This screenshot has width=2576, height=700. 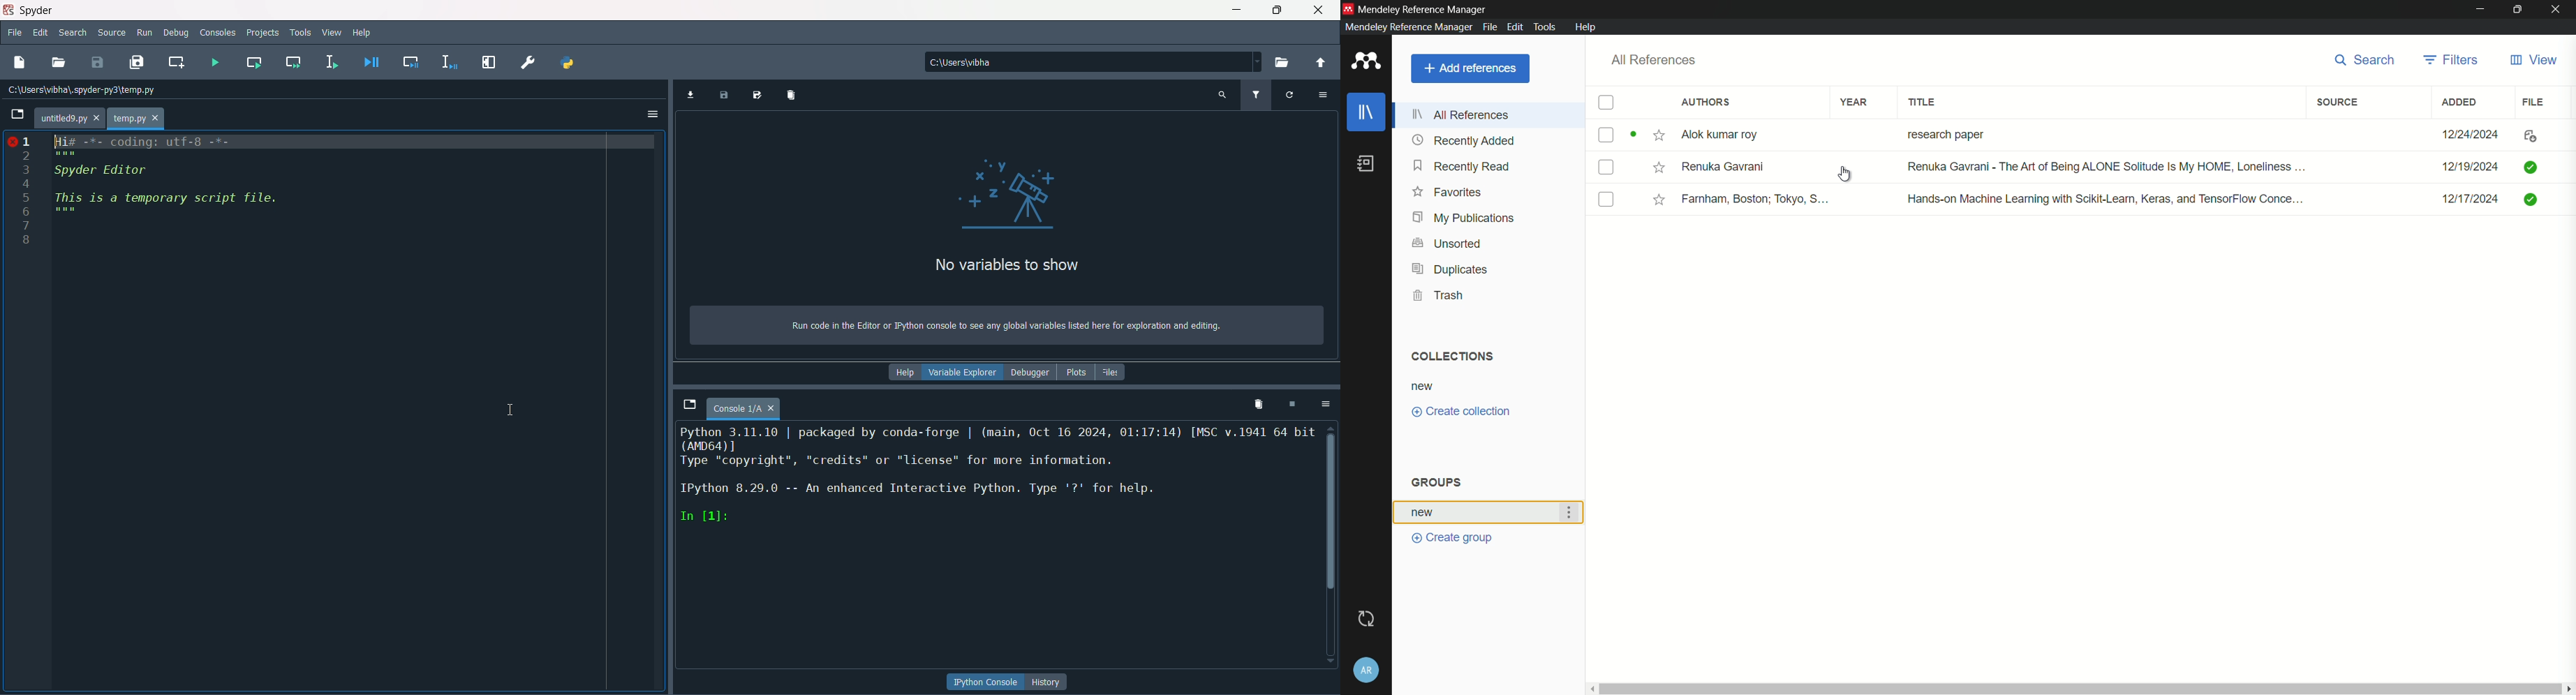 What do you see at coordinates (998, 476) in the screenshot?
I see `text` at bounding box center [998, 476].